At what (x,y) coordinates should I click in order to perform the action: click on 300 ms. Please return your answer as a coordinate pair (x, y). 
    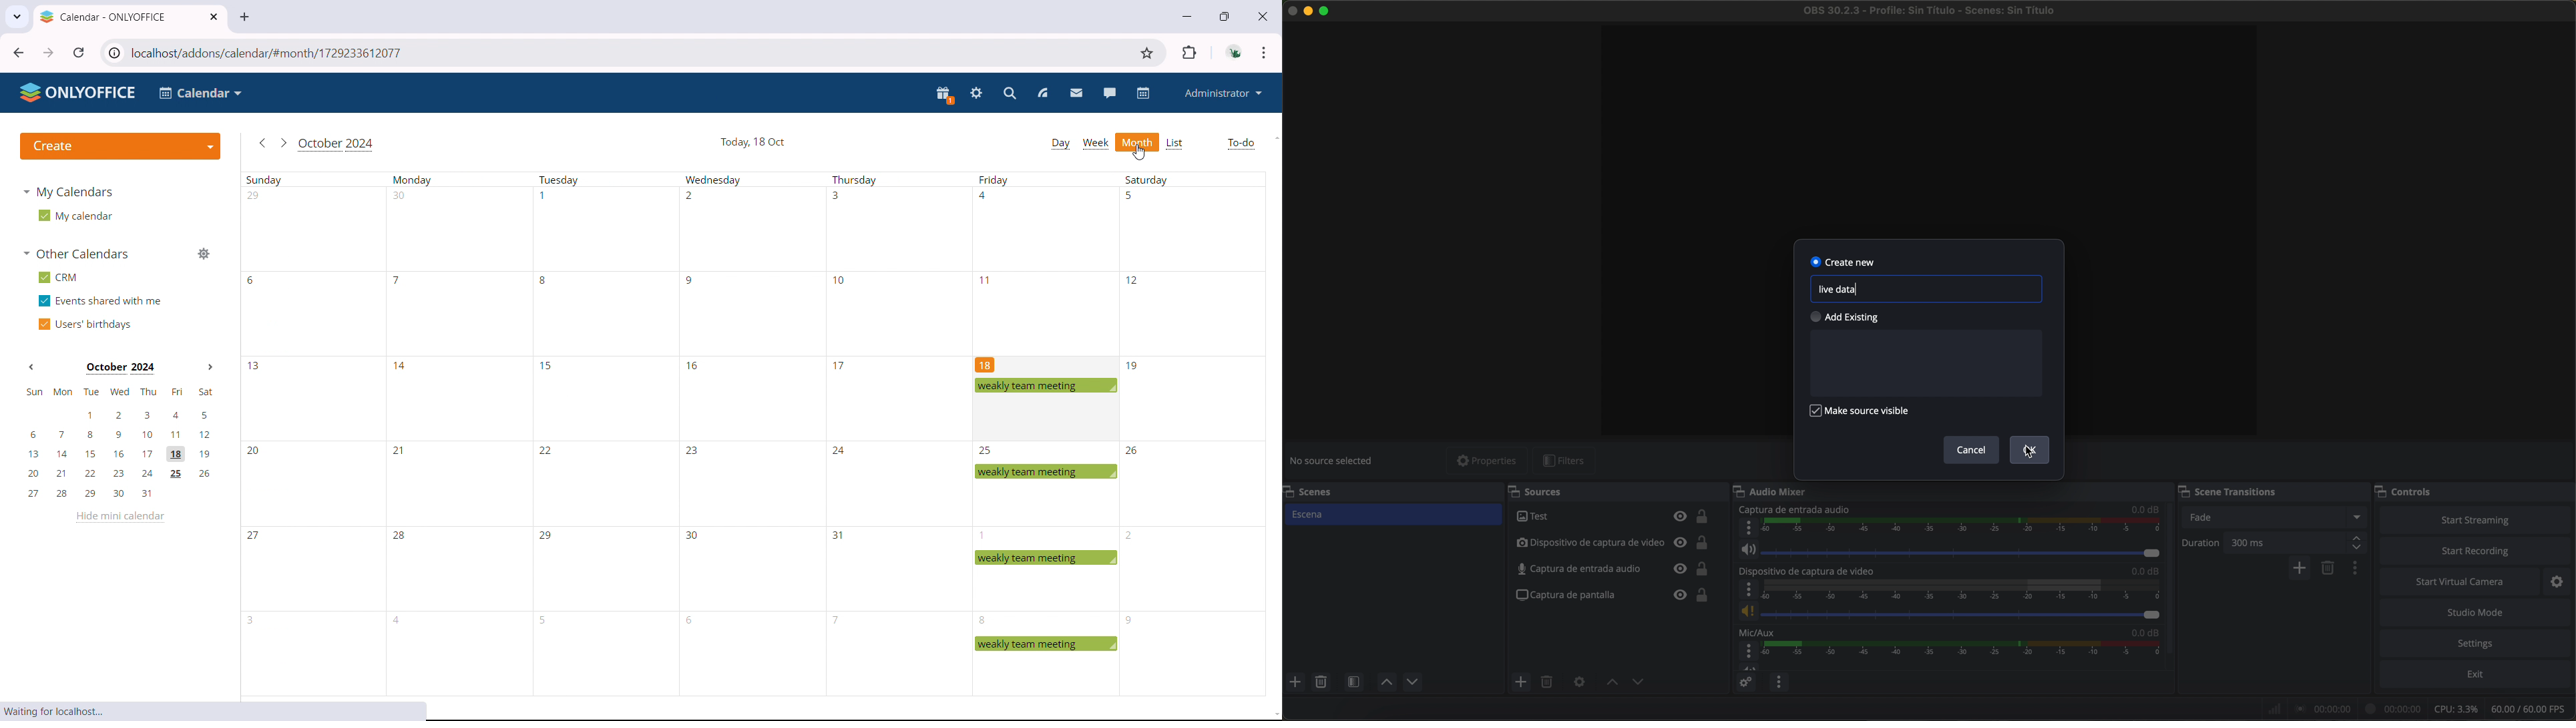
    Looking at the image, I should click on (2299, 543).